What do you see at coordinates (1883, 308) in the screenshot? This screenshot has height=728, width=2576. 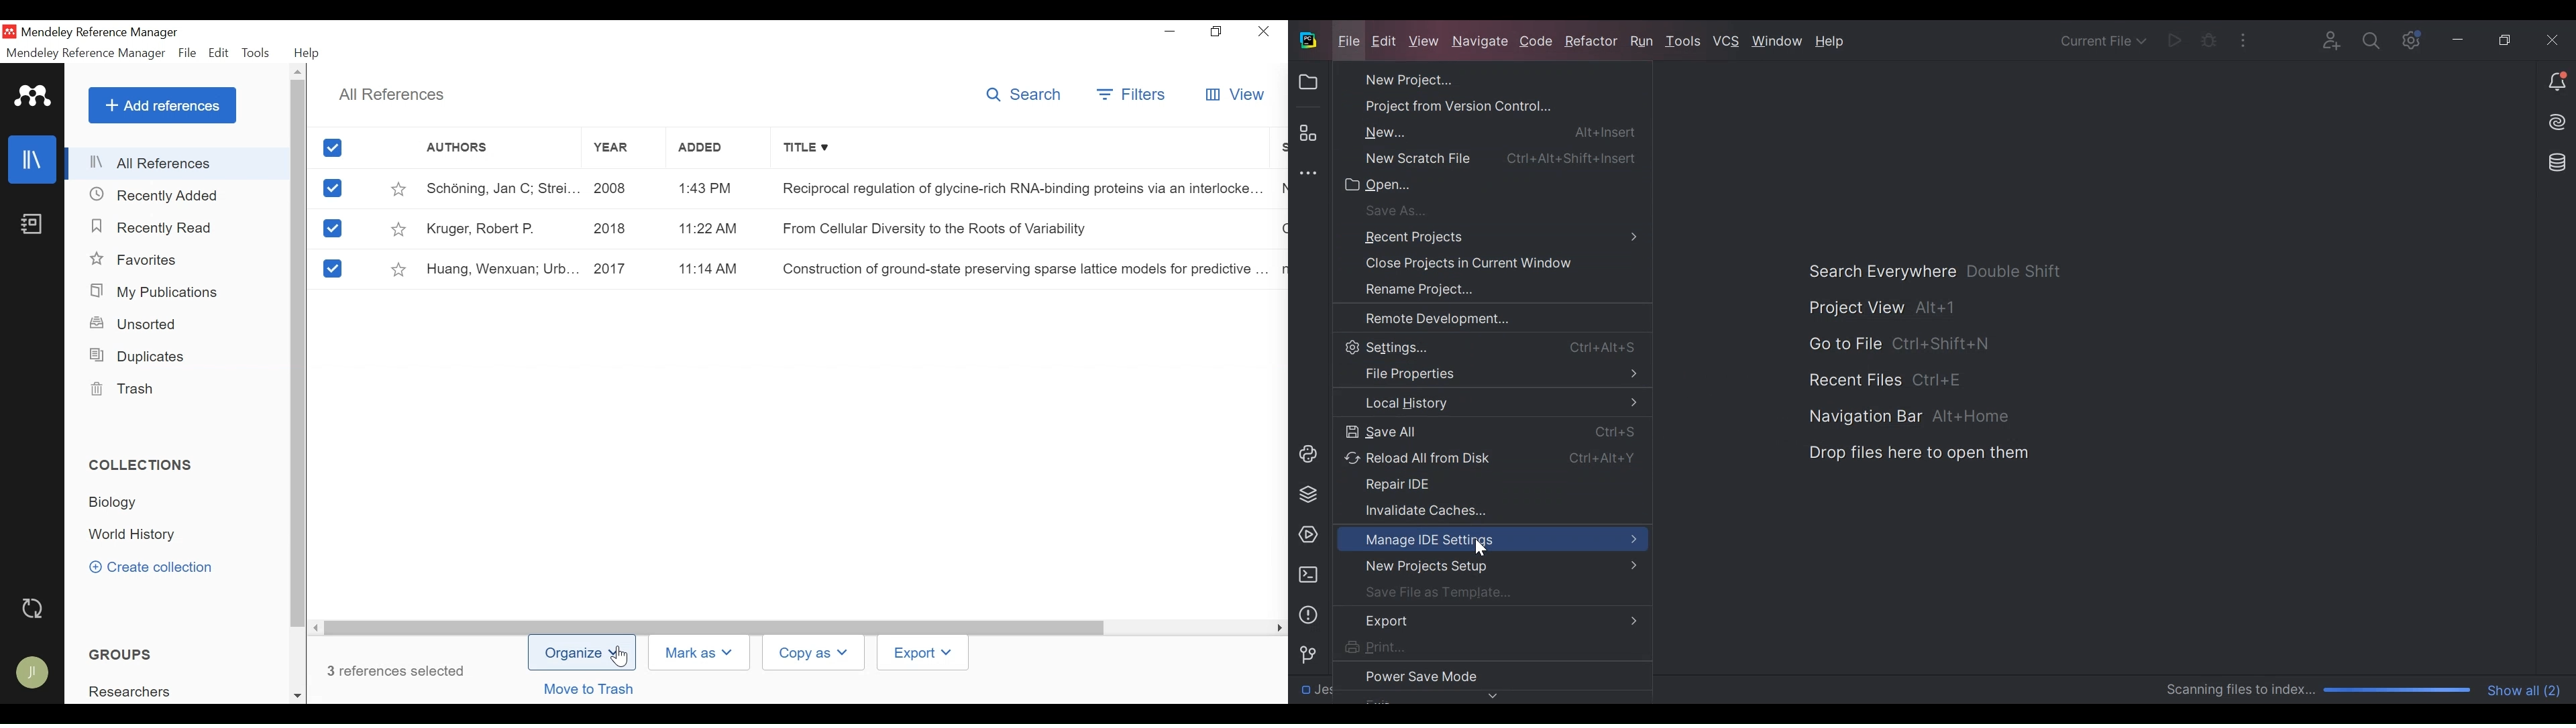 I see `Project View` at bounding box center [1883, 308].